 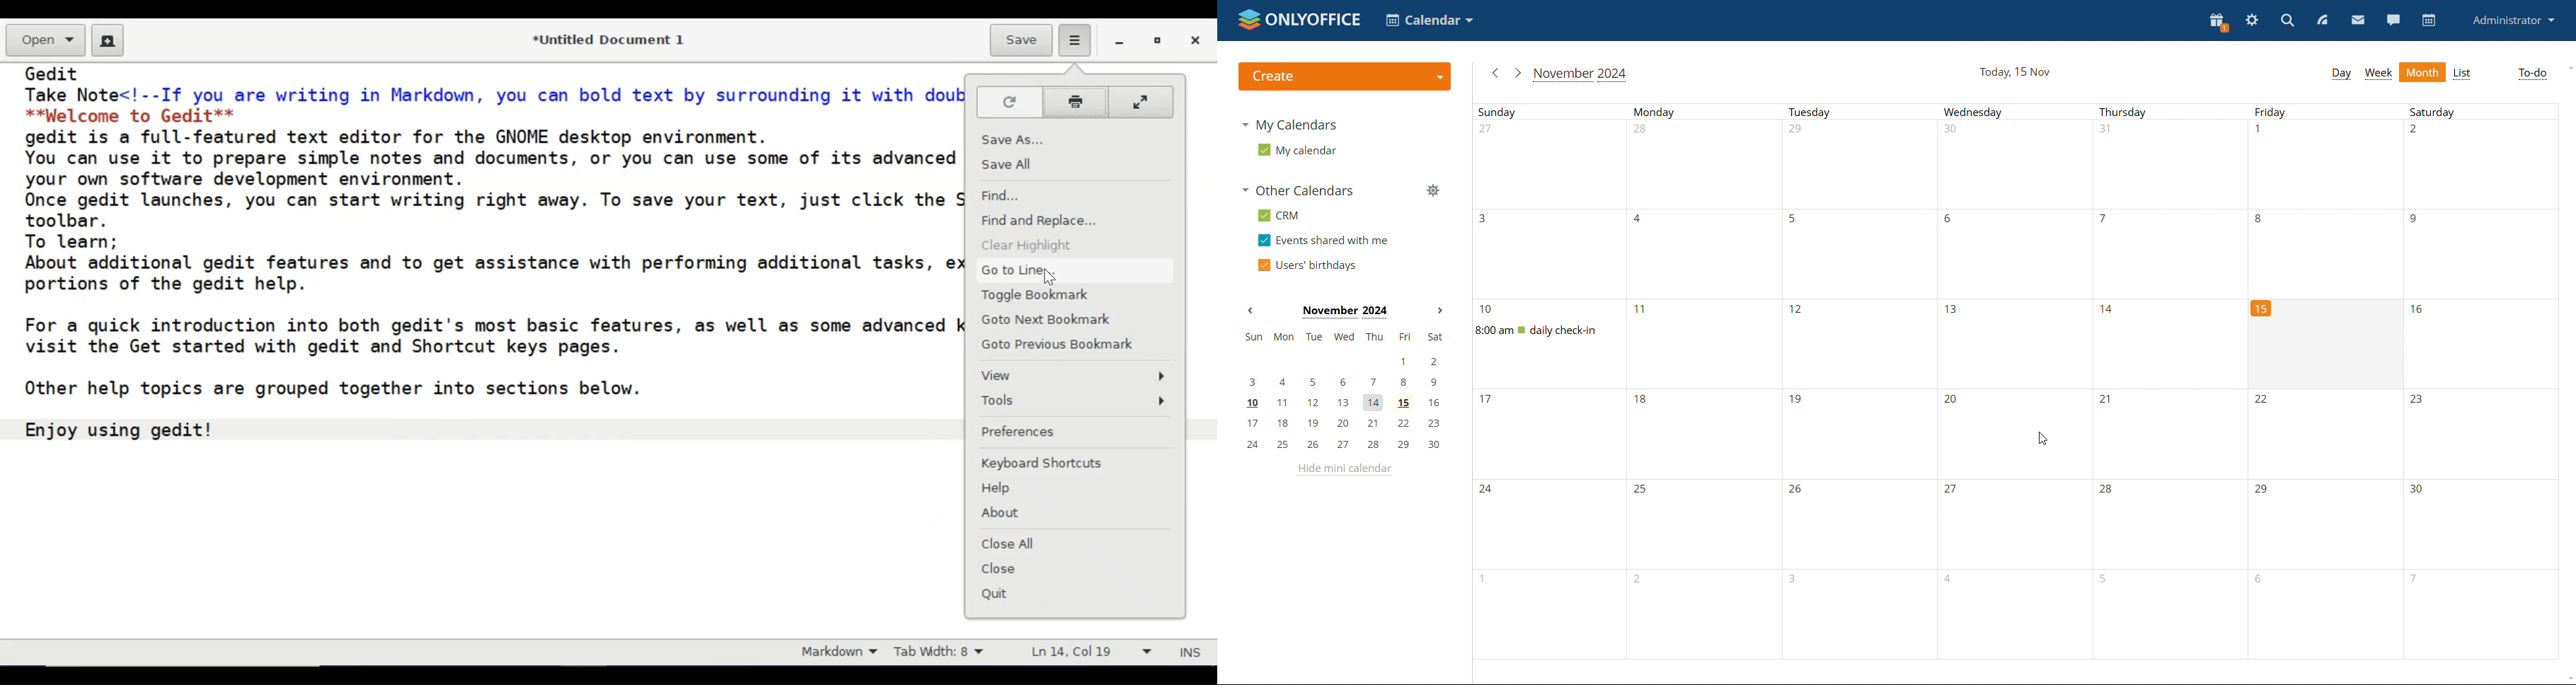 What do you see at coordinates (1955, 493) in the screenshot?
I see `Number` at bounding box center [1955, 493].